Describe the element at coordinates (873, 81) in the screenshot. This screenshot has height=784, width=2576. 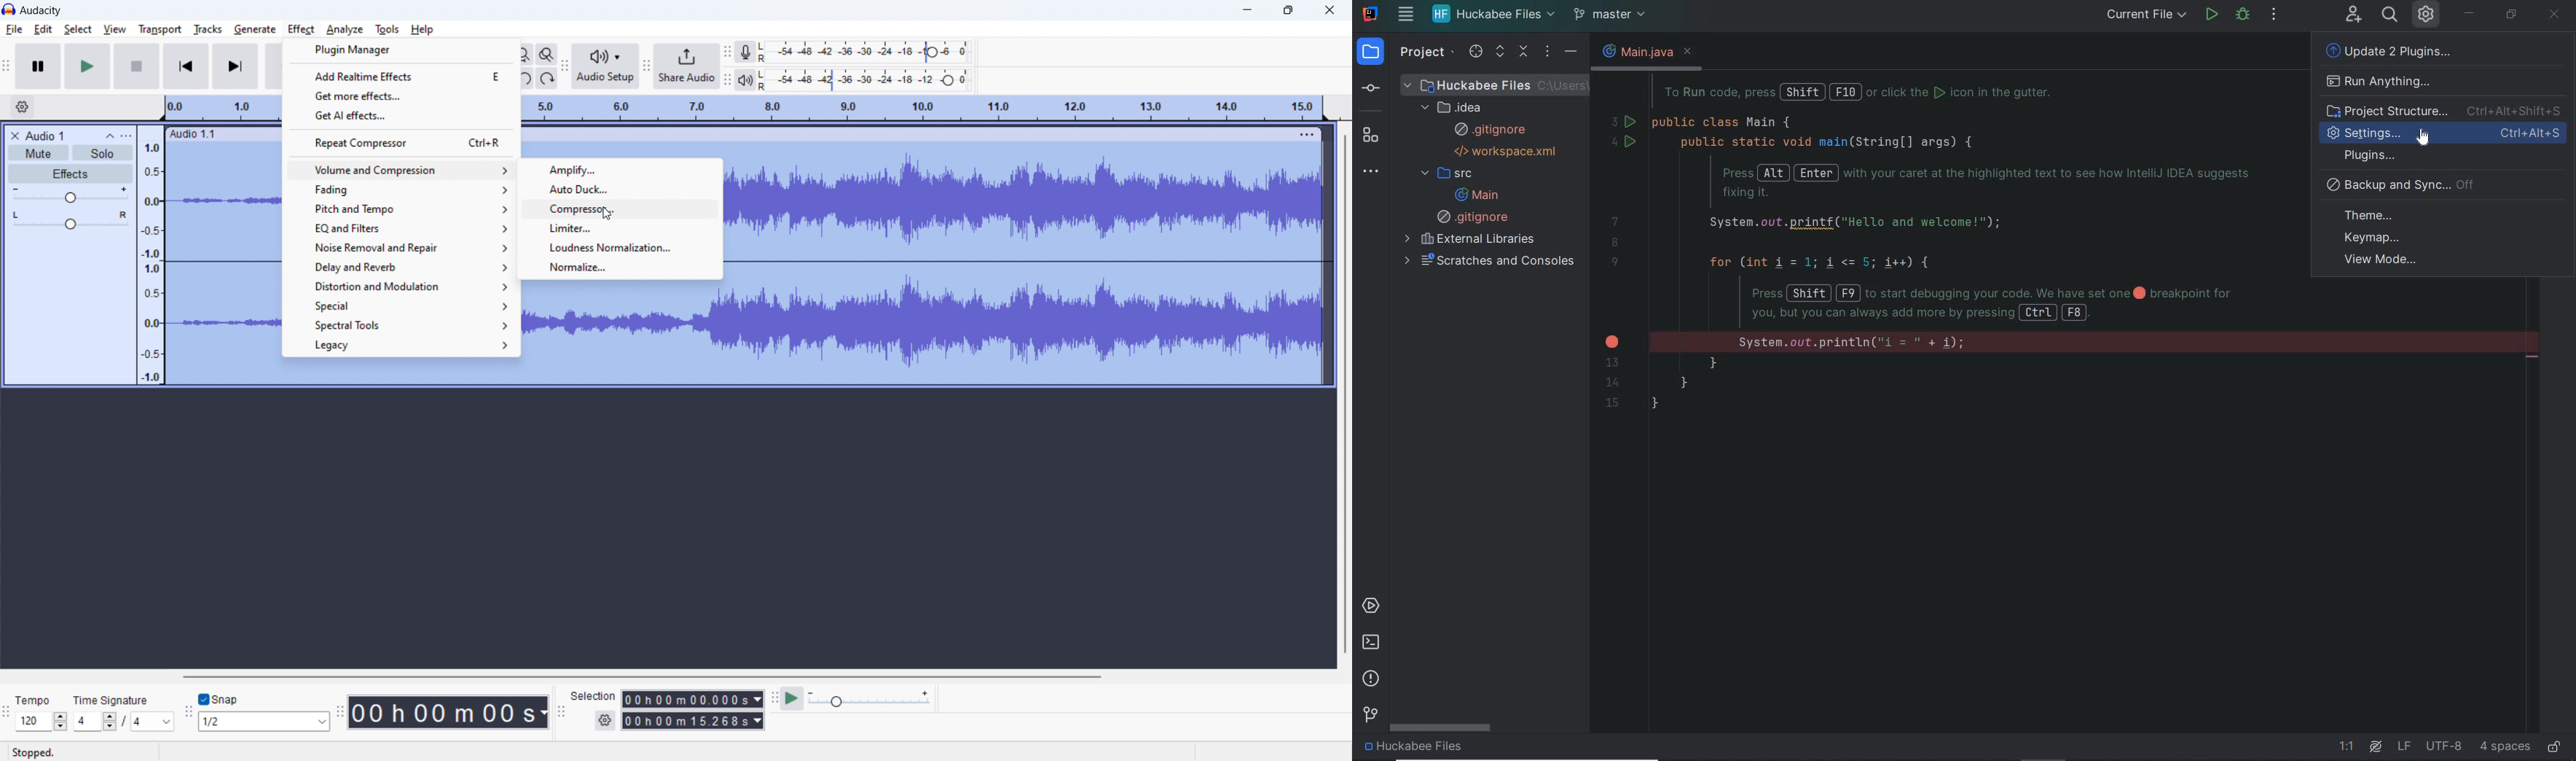
I see `playback level` at that location.